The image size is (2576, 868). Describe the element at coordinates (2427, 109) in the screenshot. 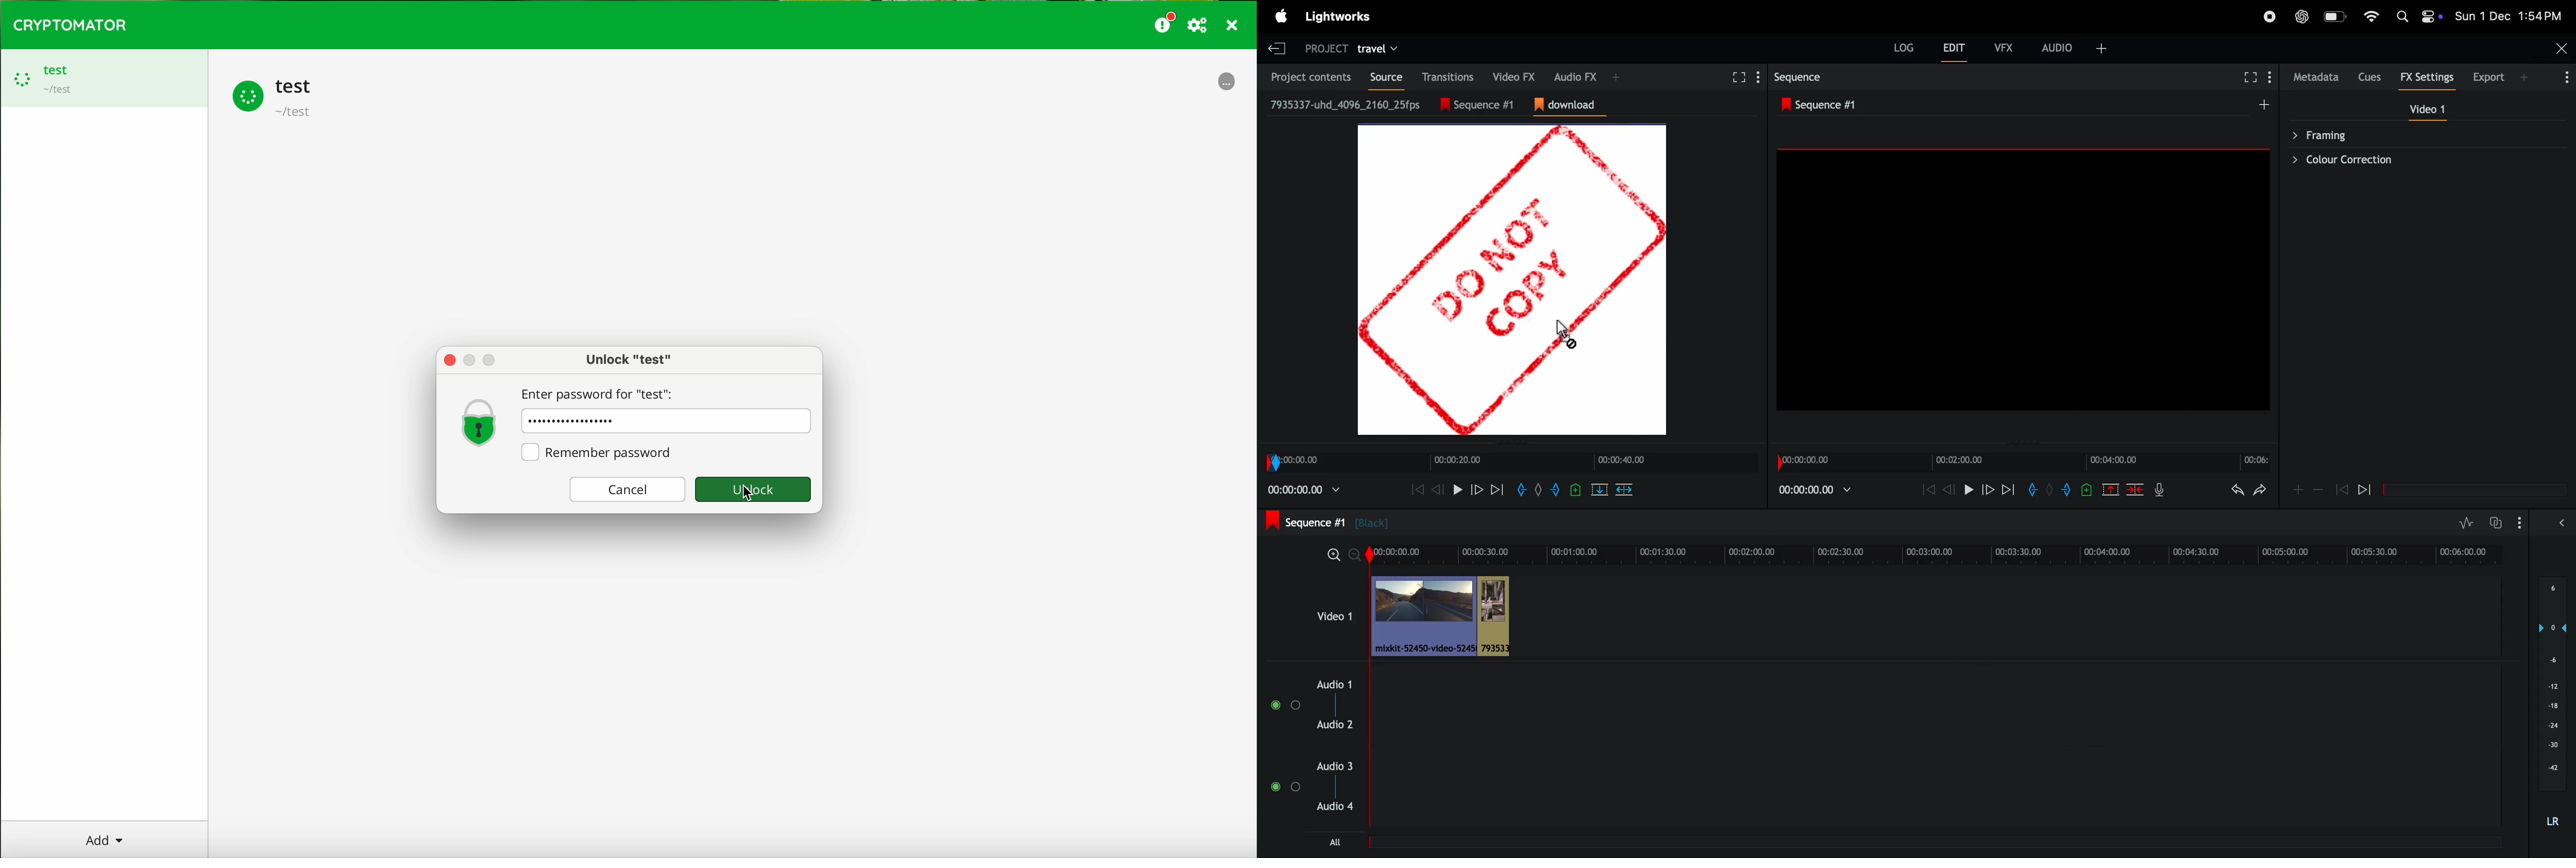

I see `video` at that location.